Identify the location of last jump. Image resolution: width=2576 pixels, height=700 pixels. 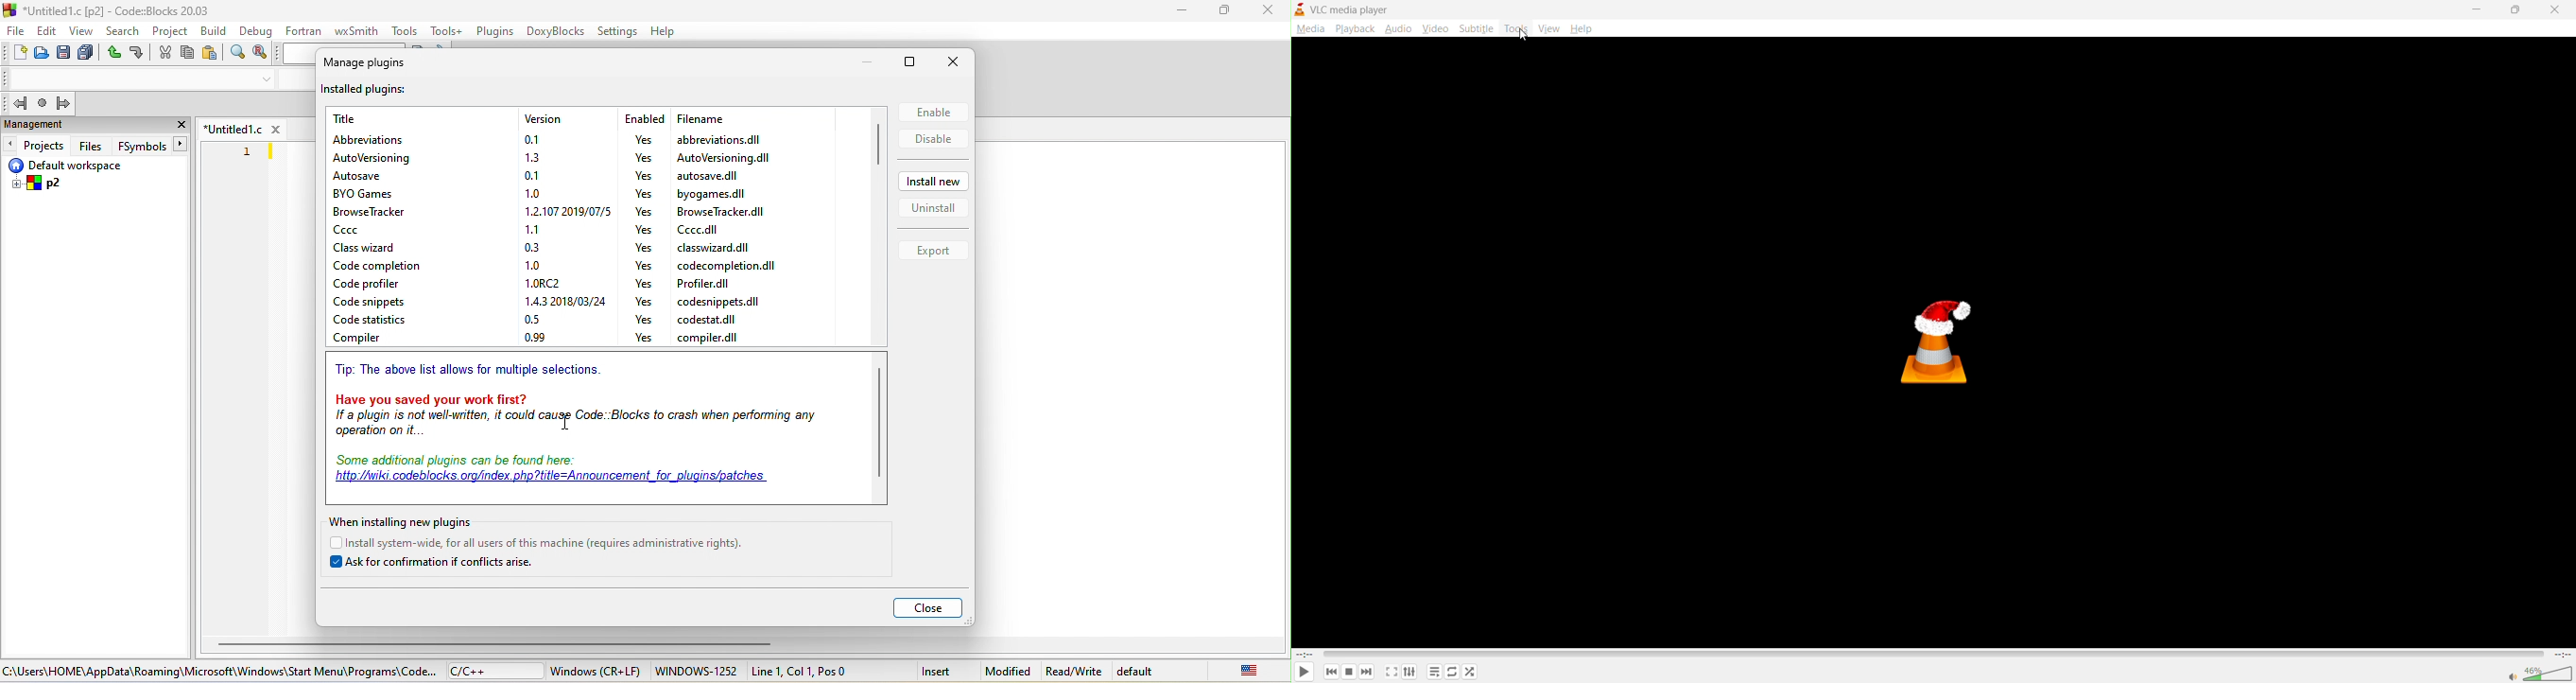
(43, 104).